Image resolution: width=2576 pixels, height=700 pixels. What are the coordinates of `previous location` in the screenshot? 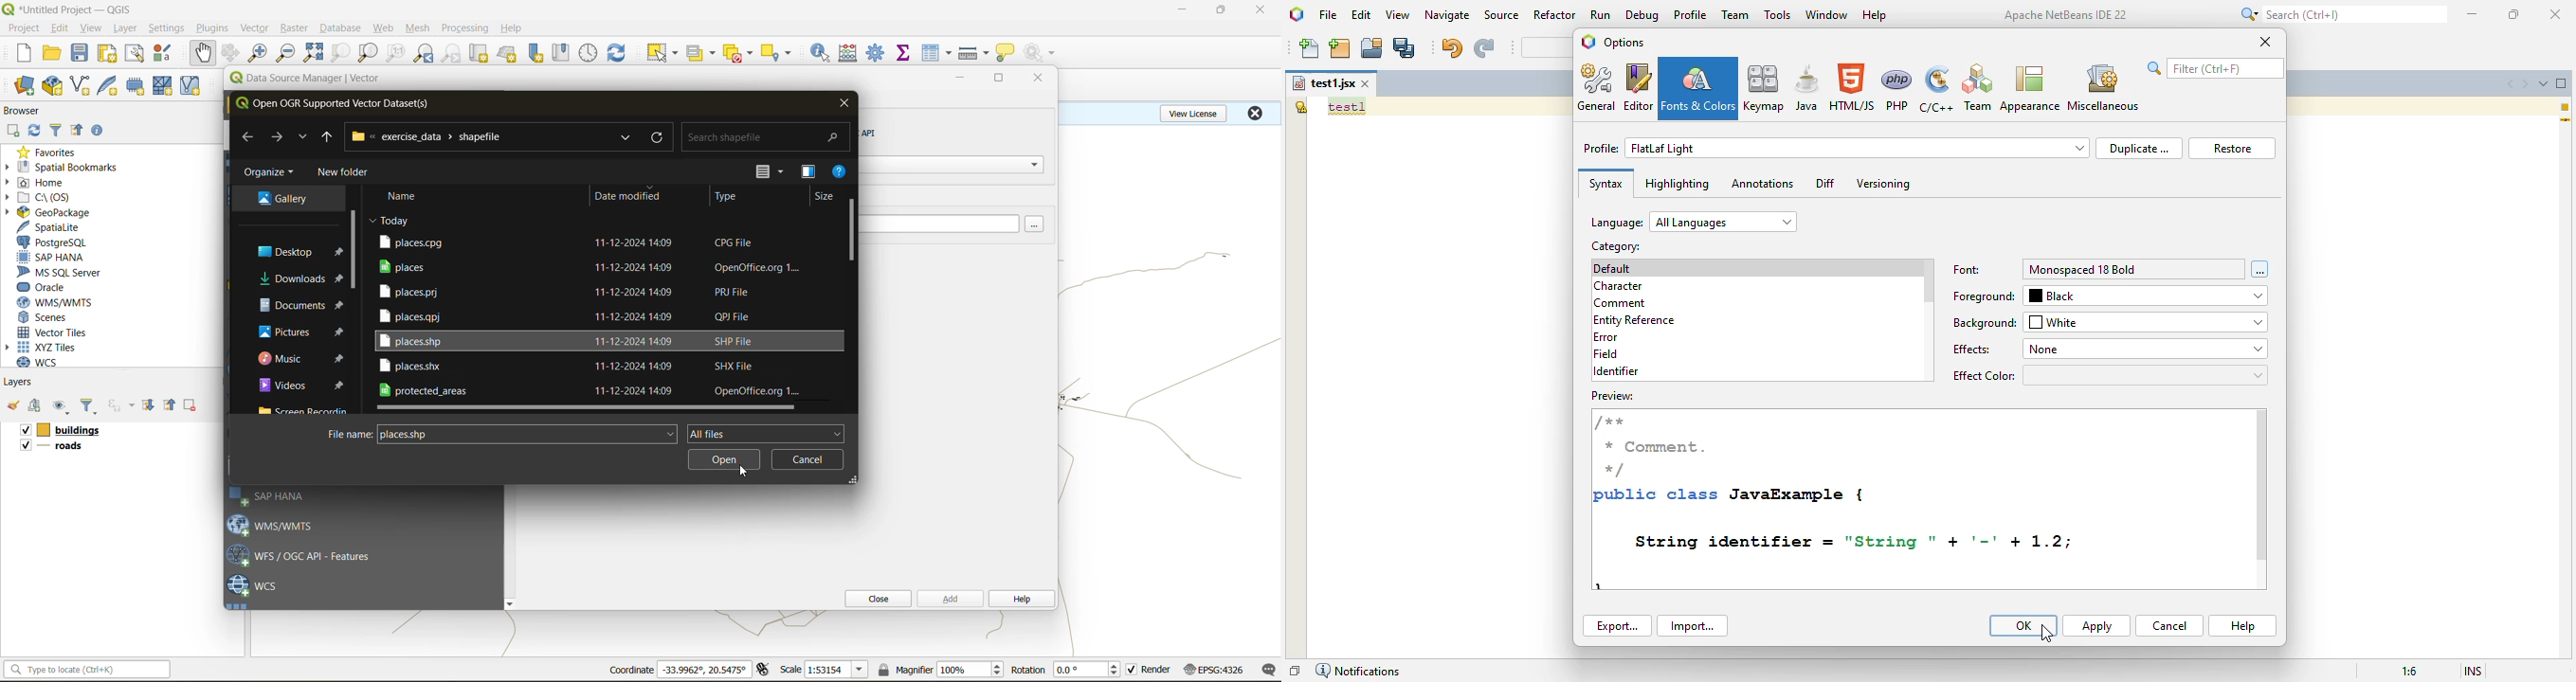 It's located at (327, 139).